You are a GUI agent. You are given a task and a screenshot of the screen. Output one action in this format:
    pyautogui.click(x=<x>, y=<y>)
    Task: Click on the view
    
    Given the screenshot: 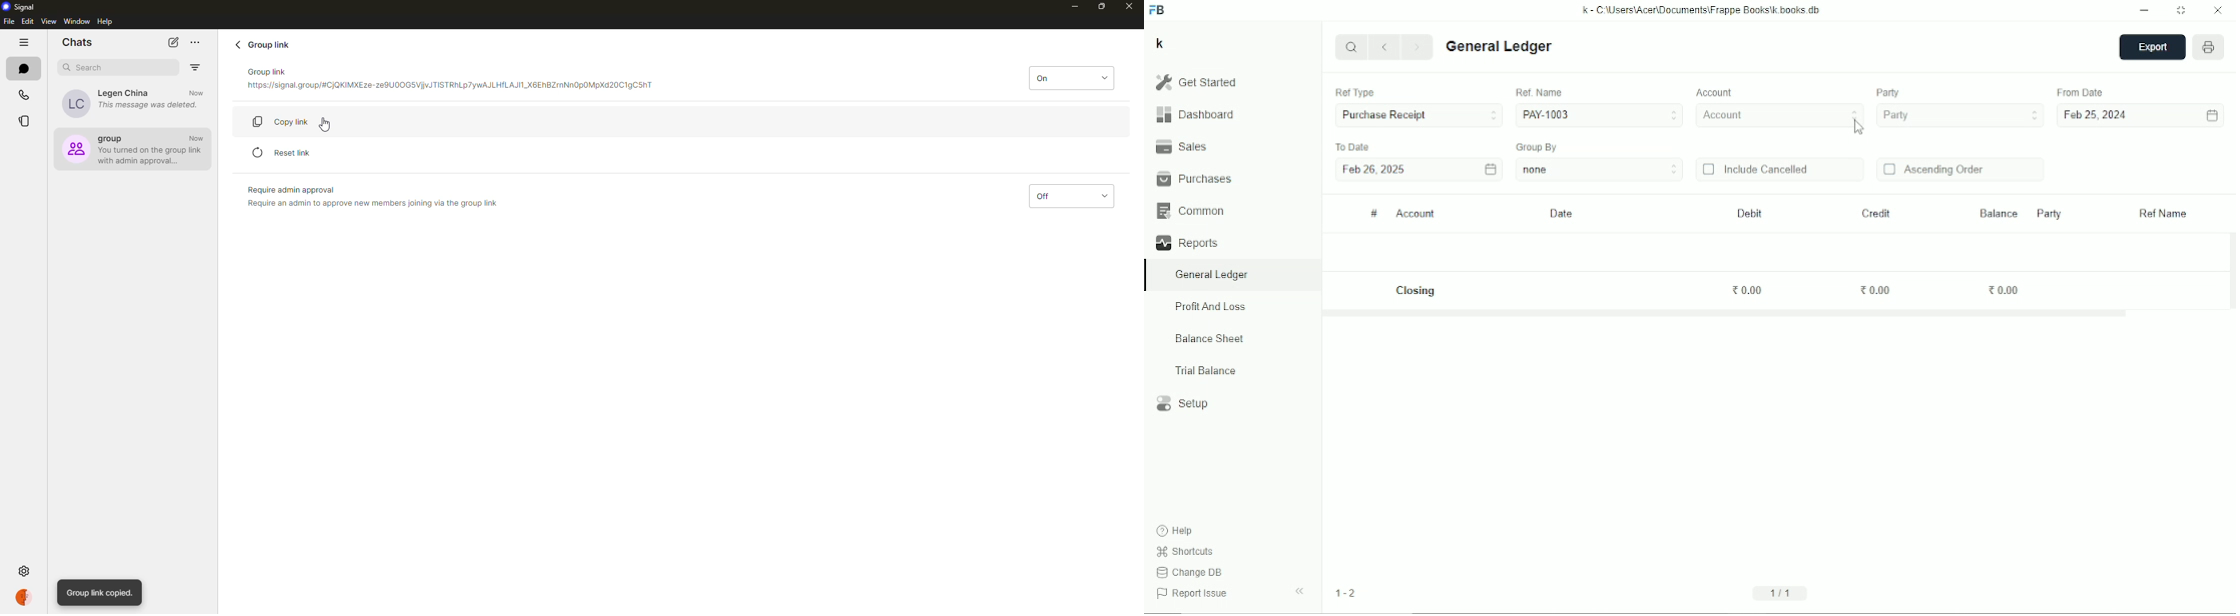 What is the action you would take?
    pyautogui.click(x=48, y=22)
    